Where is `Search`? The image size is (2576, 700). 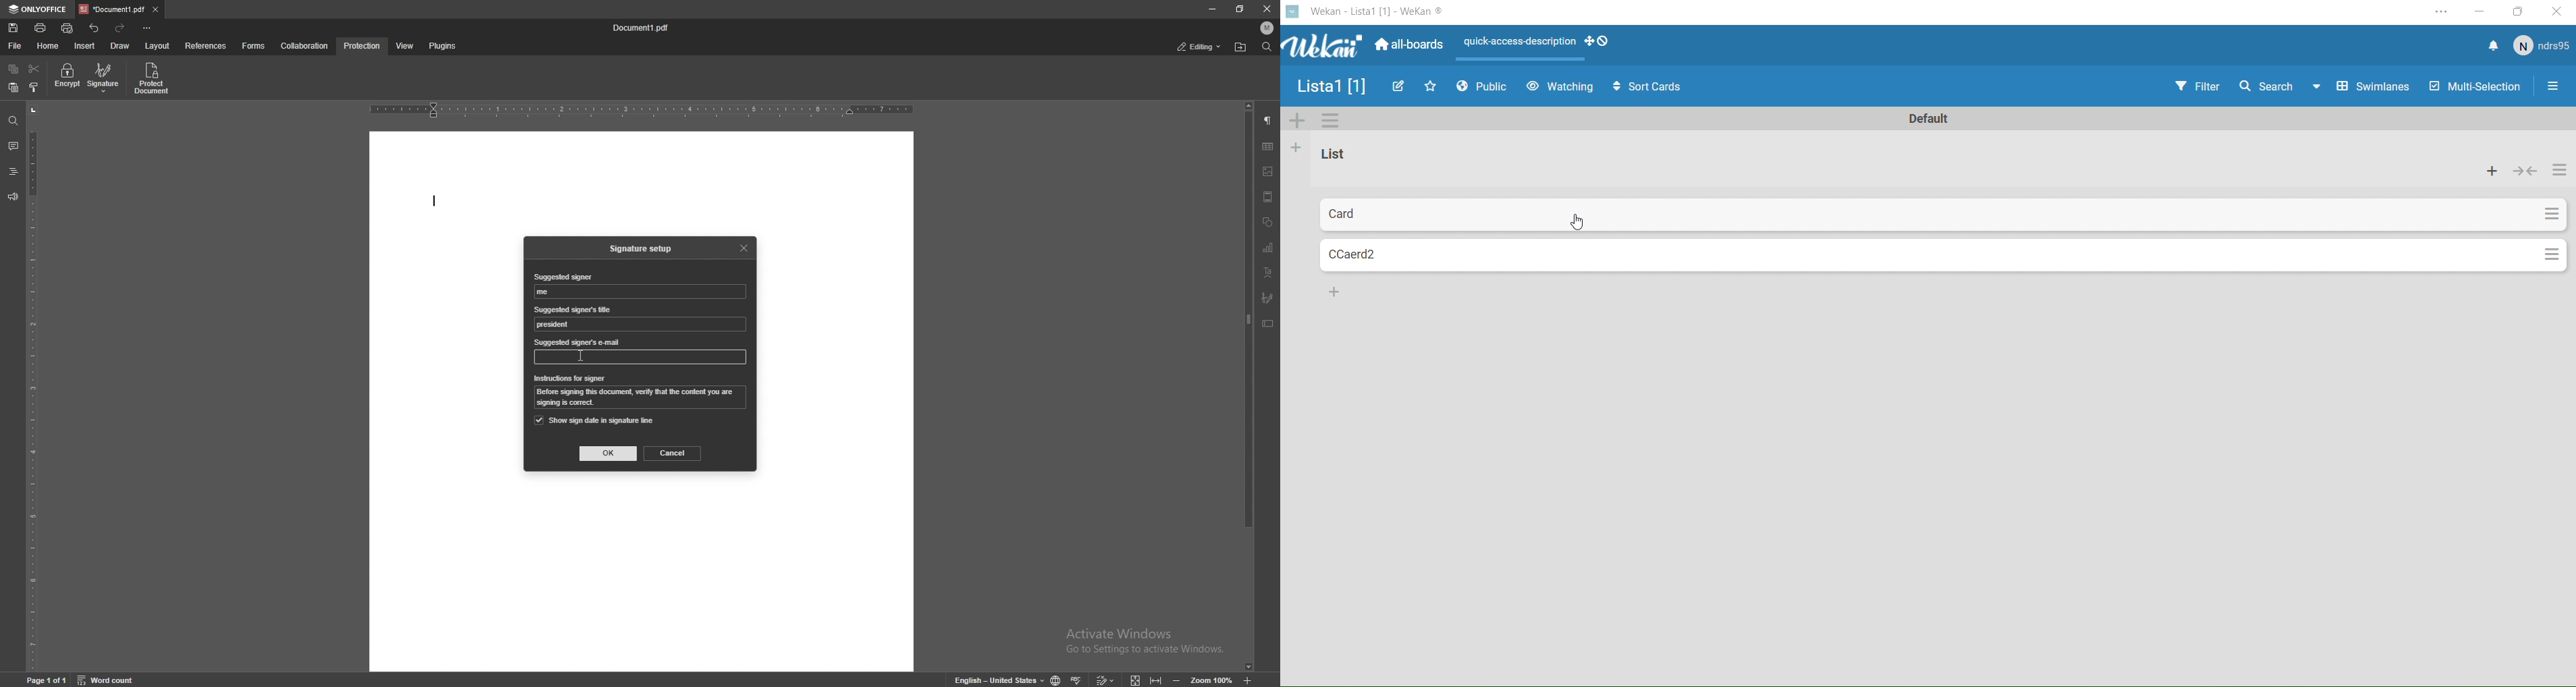
Search is located at coordinates (2266, 86).